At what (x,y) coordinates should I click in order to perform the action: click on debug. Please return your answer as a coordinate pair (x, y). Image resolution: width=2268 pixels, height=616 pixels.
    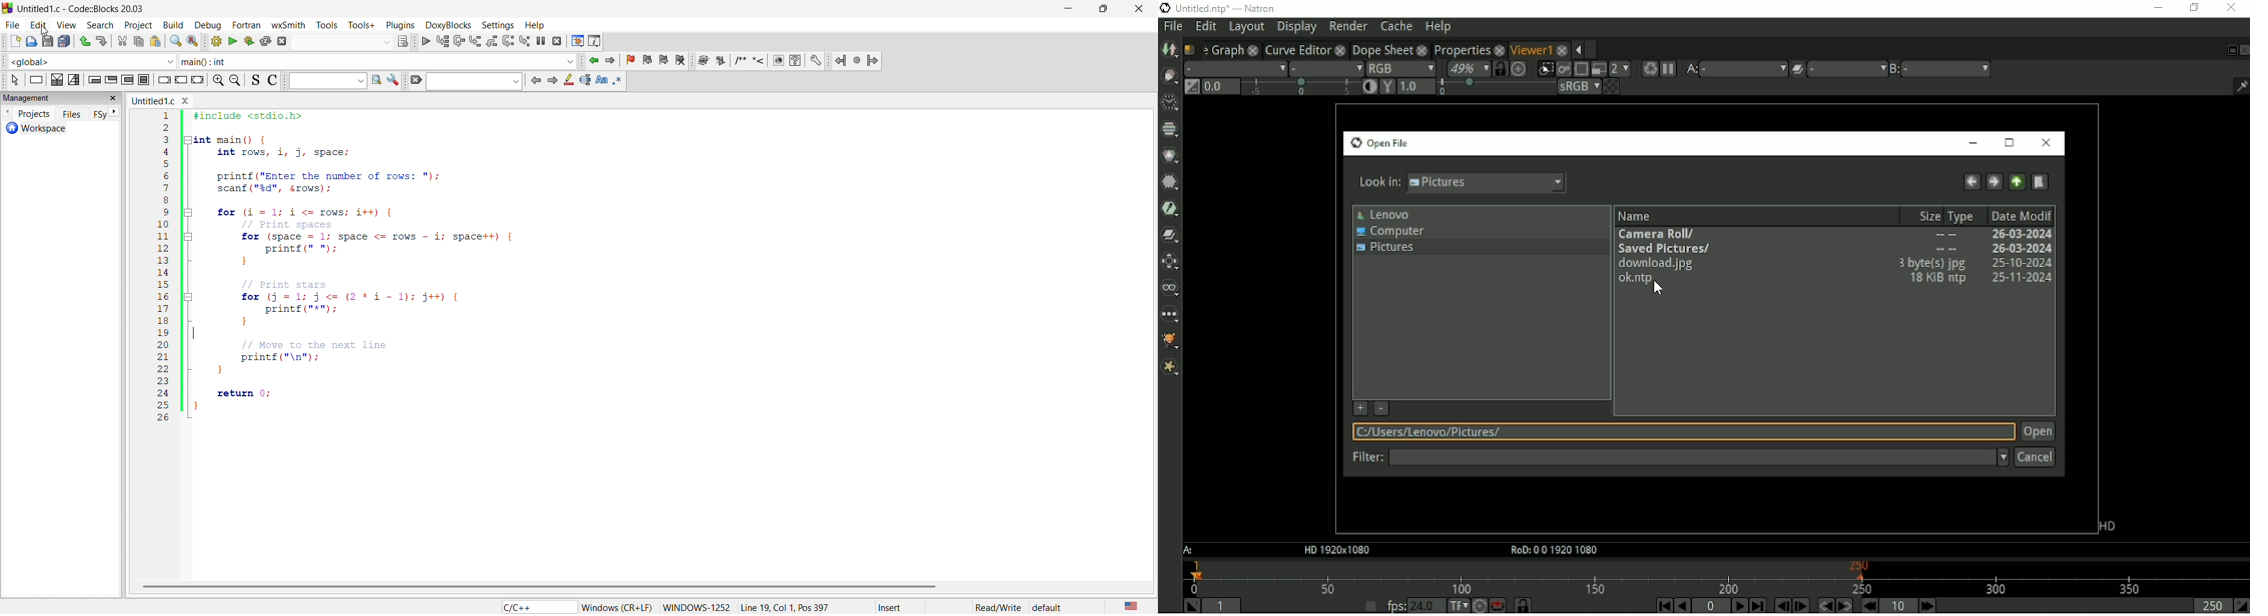
    Looking at the image, I should click on (206, 24).